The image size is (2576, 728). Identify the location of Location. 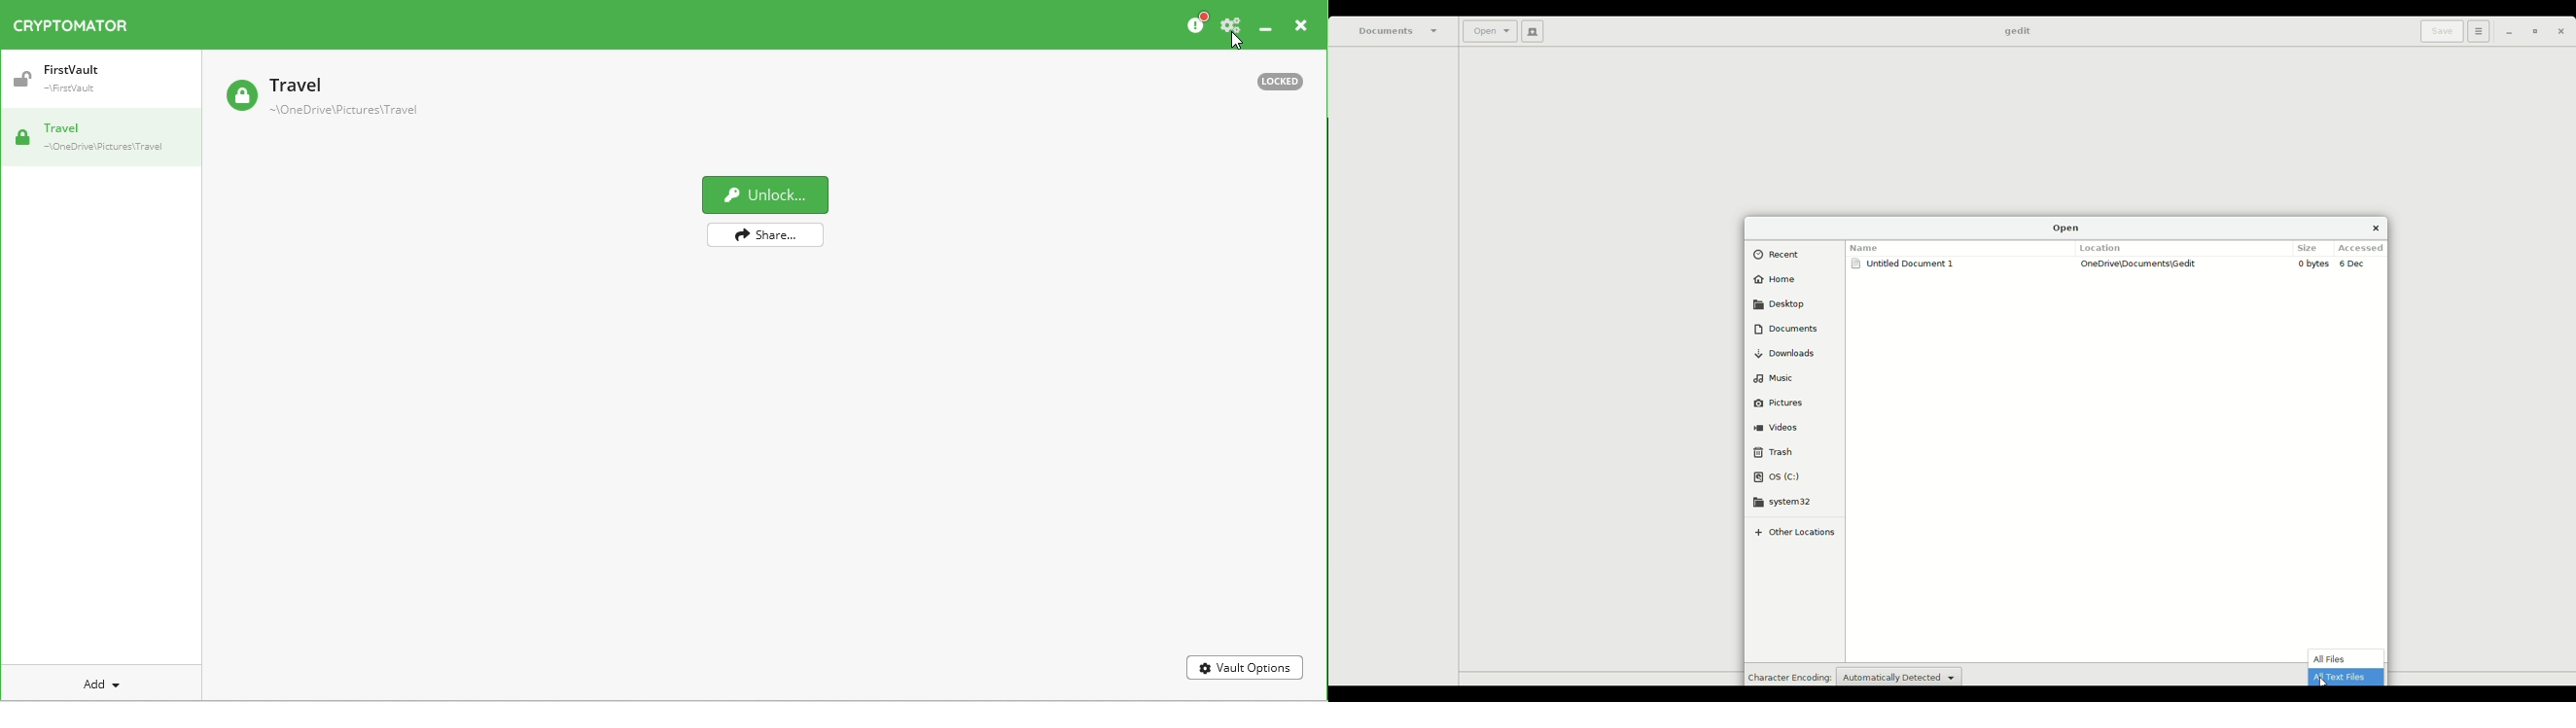
(2105, 248).